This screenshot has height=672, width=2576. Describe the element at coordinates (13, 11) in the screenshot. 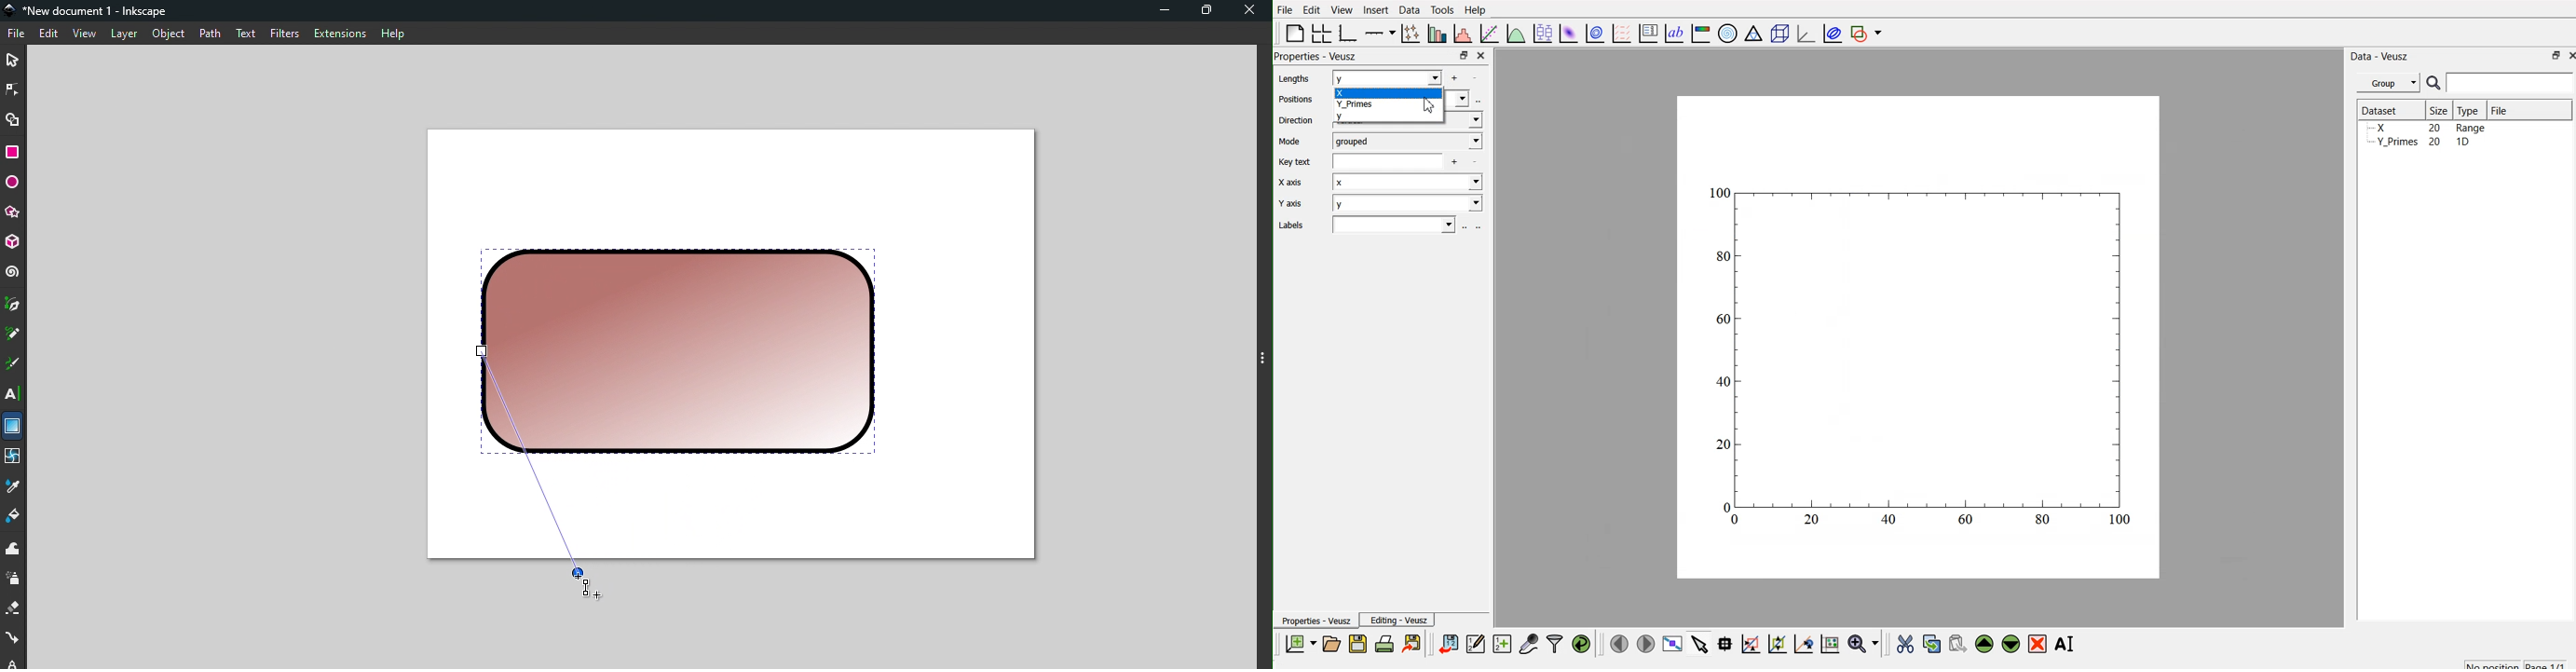

I see `logo` at that location.